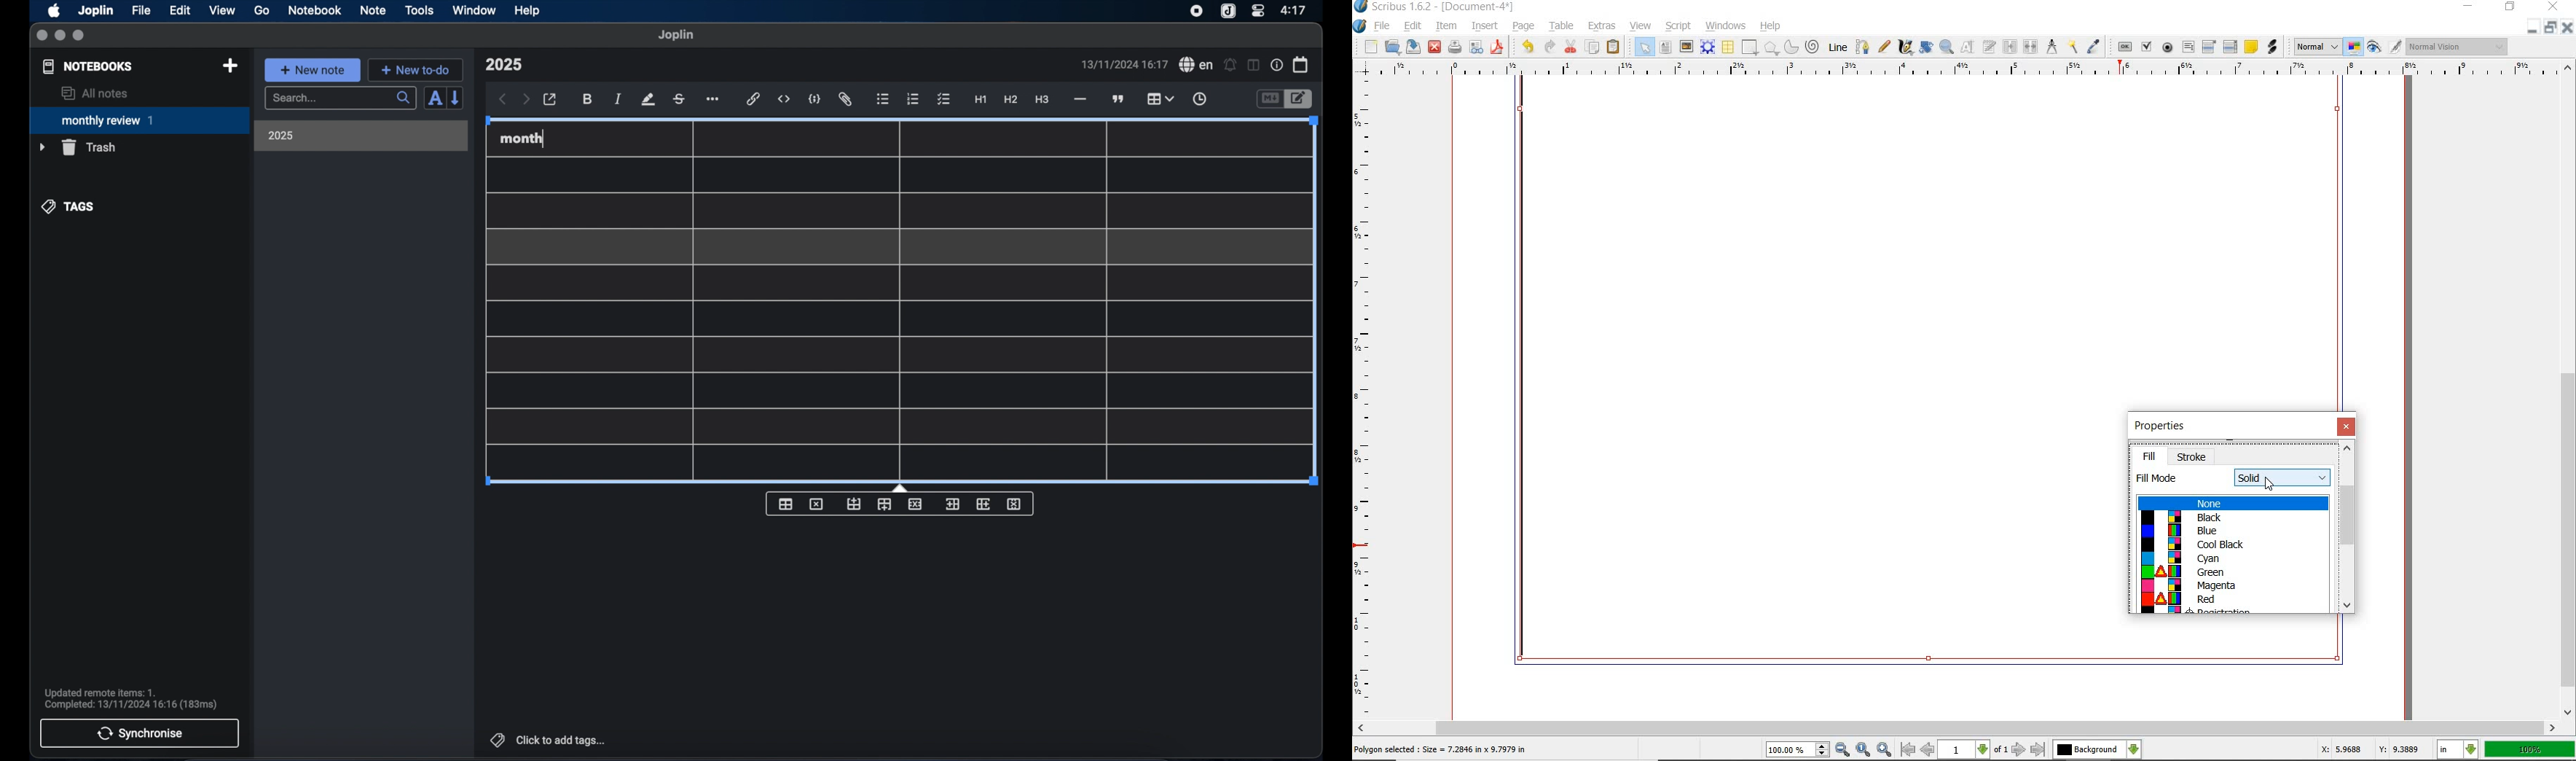 The width and height of the screenshot is (2576, 784). I want to click on extras, so click(1601, 26).